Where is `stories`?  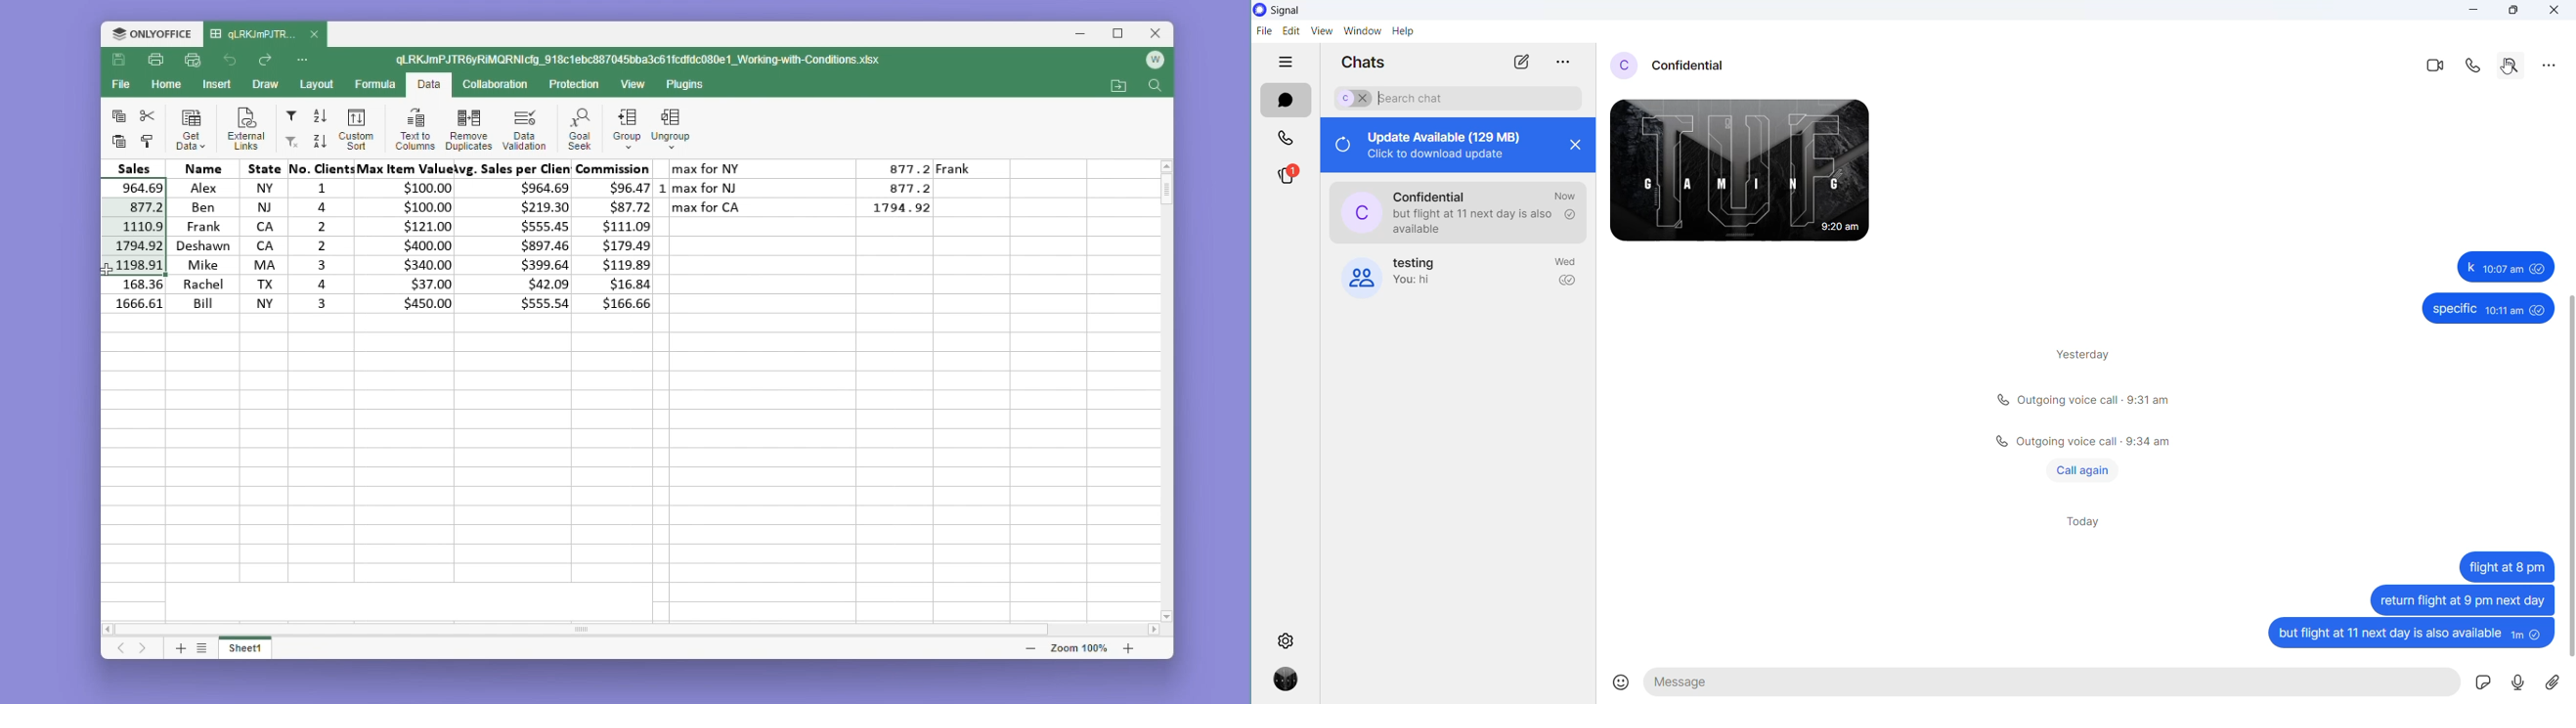
stories is located at coordinates (1287, 179).